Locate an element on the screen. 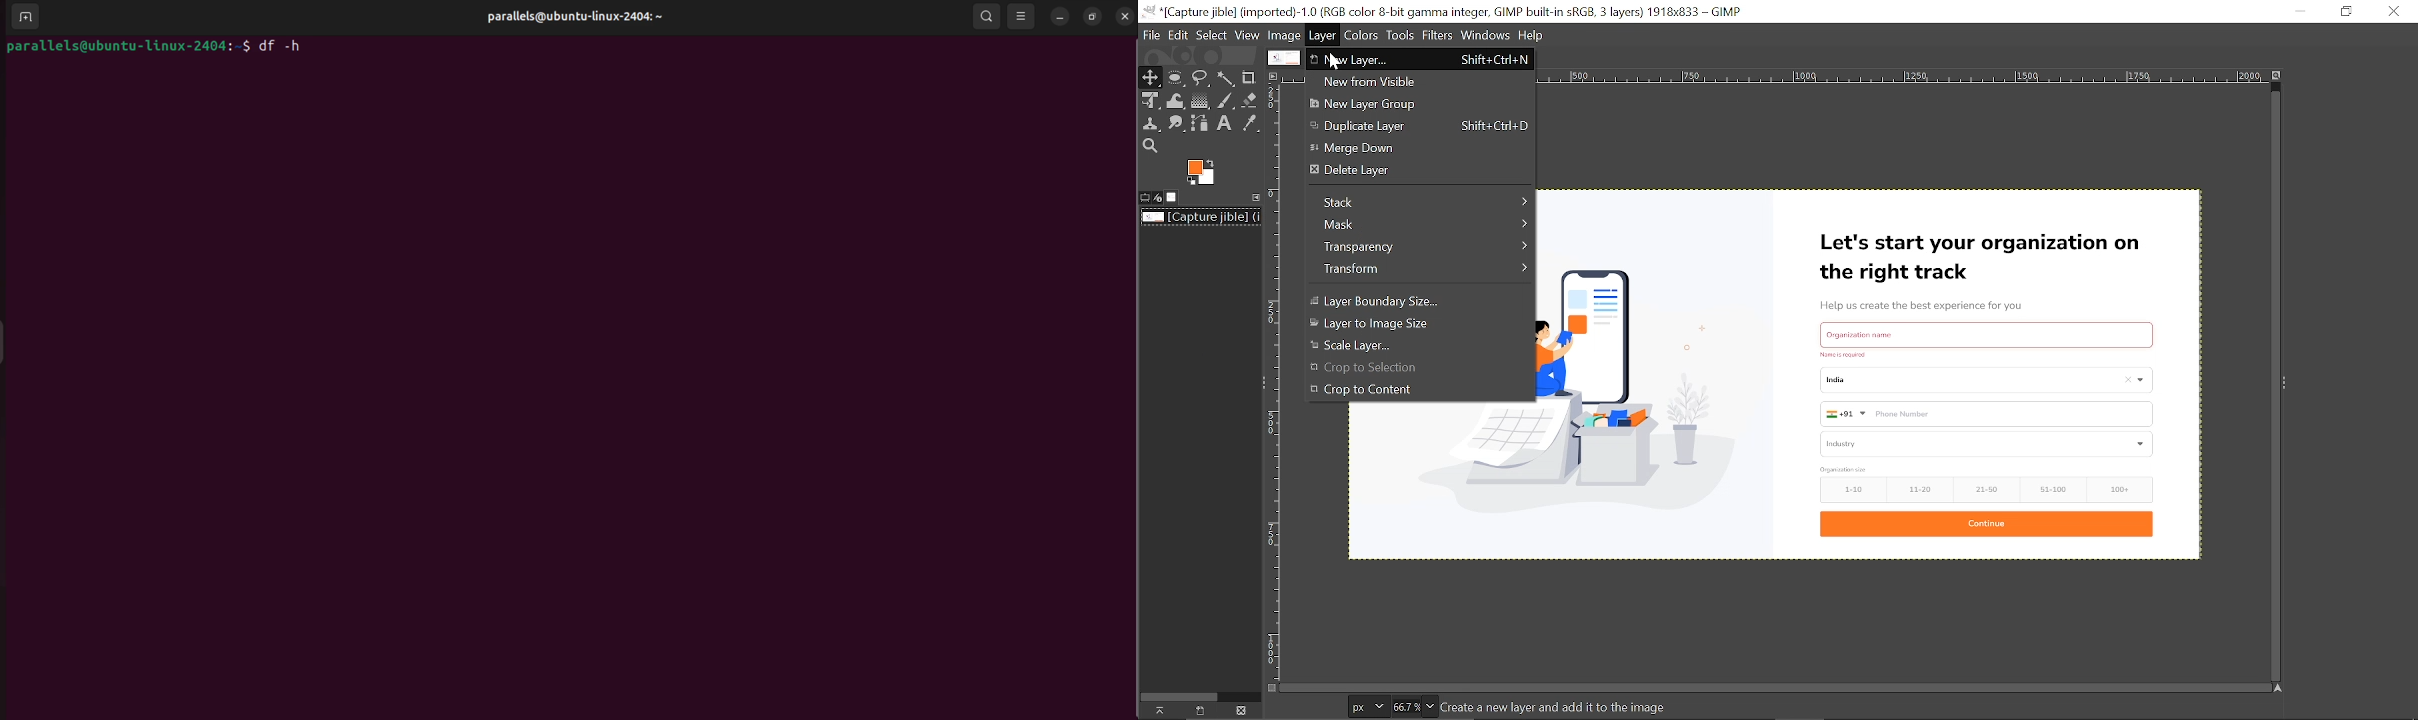 The height and width of the screenshot is (728, 2436). Crop tool is located at coordinates (1249, 77).